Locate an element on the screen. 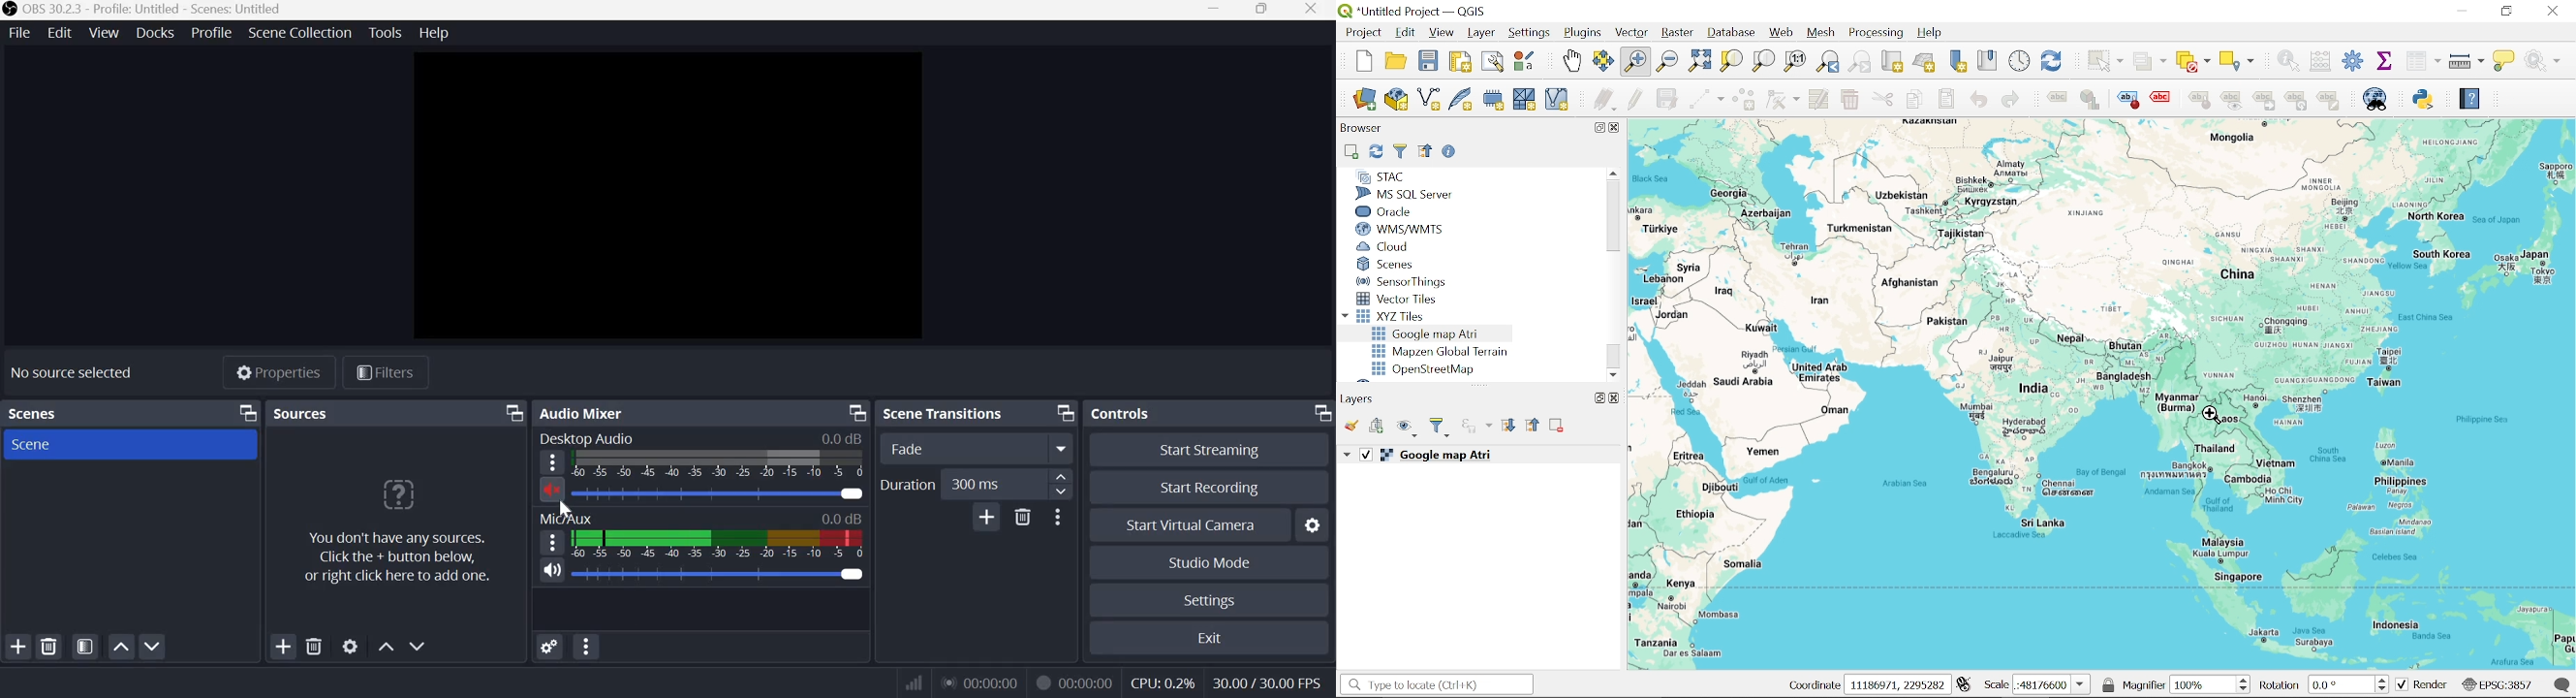 The image size is (2576, 700). canvas is located at coordinates (663, 196).